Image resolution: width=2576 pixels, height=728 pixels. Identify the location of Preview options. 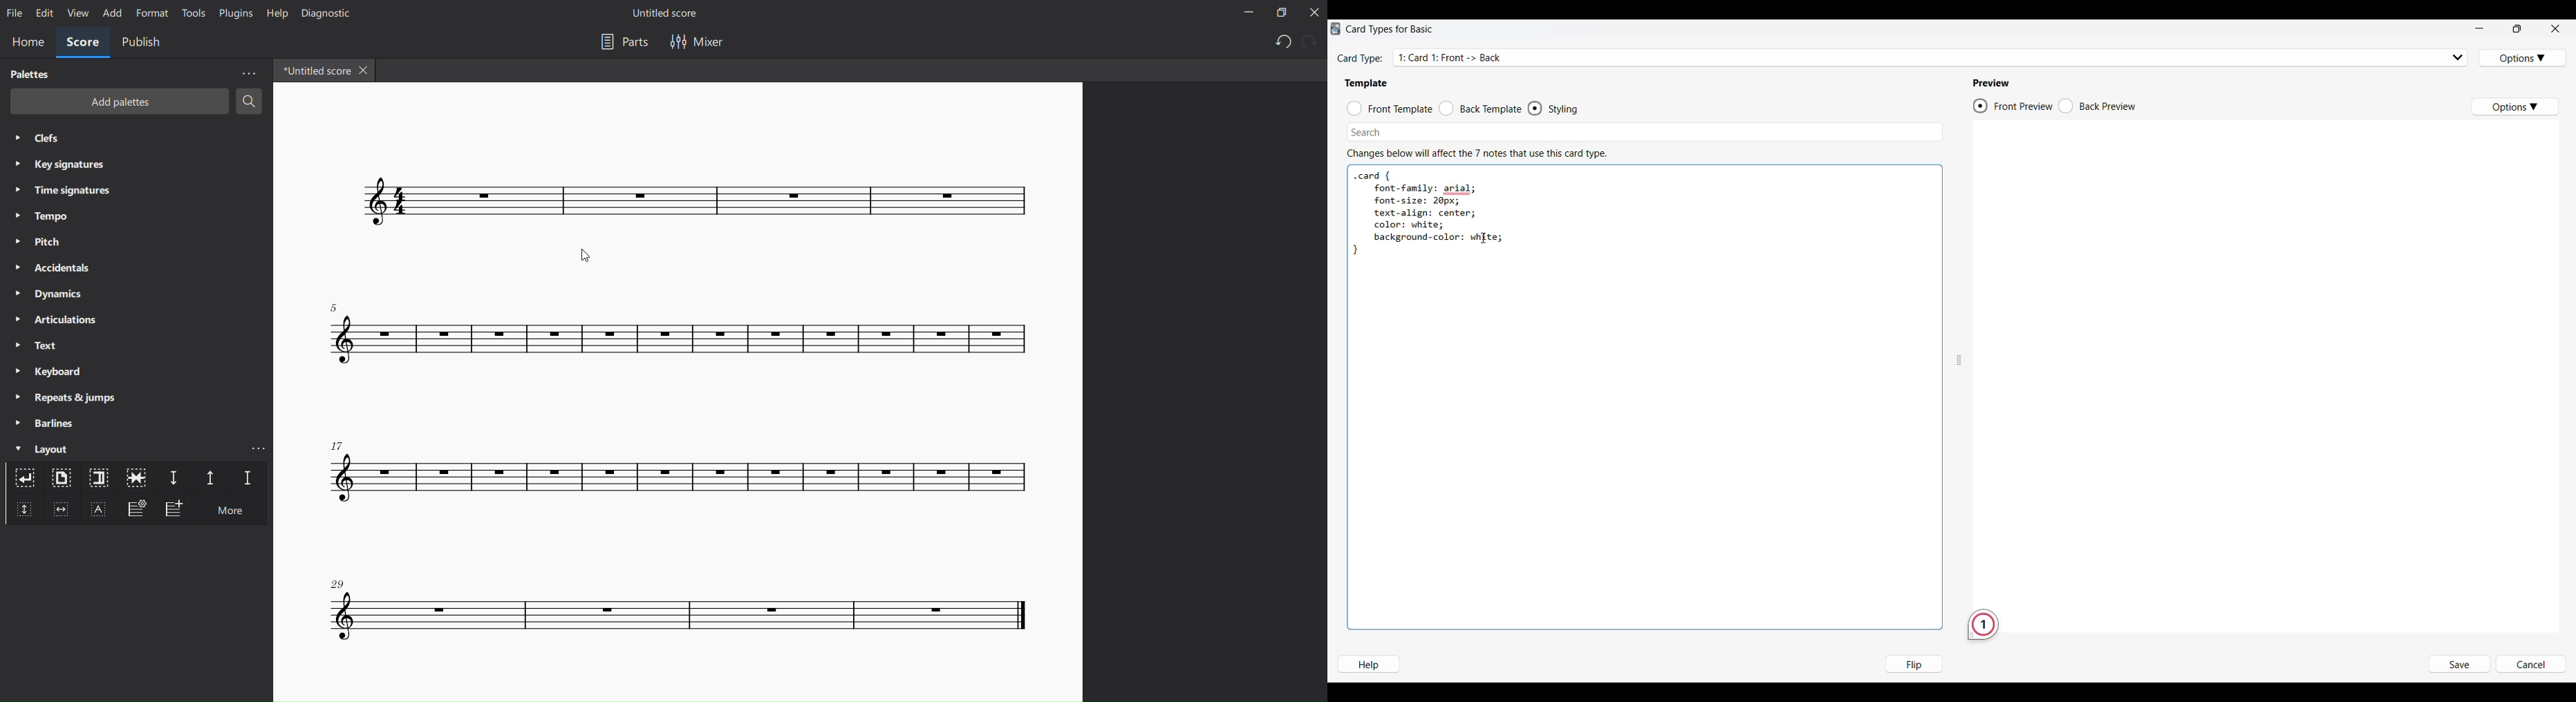
(2514, 107).